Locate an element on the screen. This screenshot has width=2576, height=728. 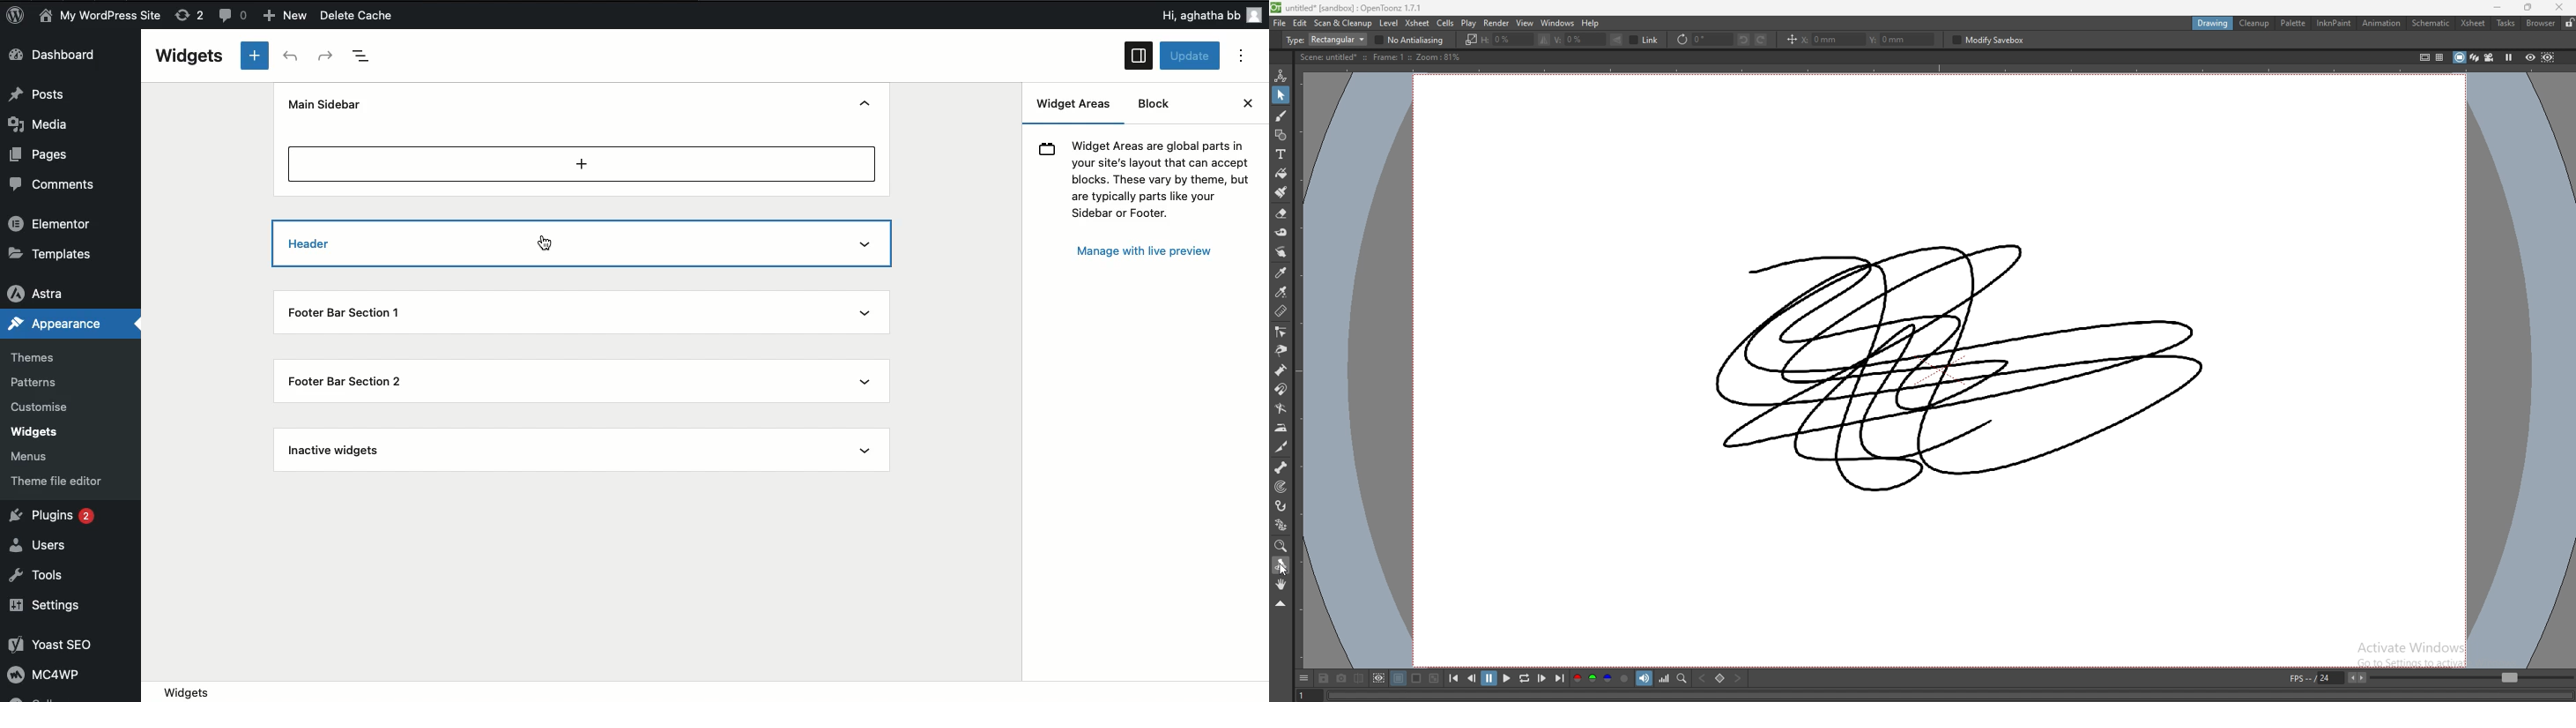
tasks is located at coordinates (2506, 23).